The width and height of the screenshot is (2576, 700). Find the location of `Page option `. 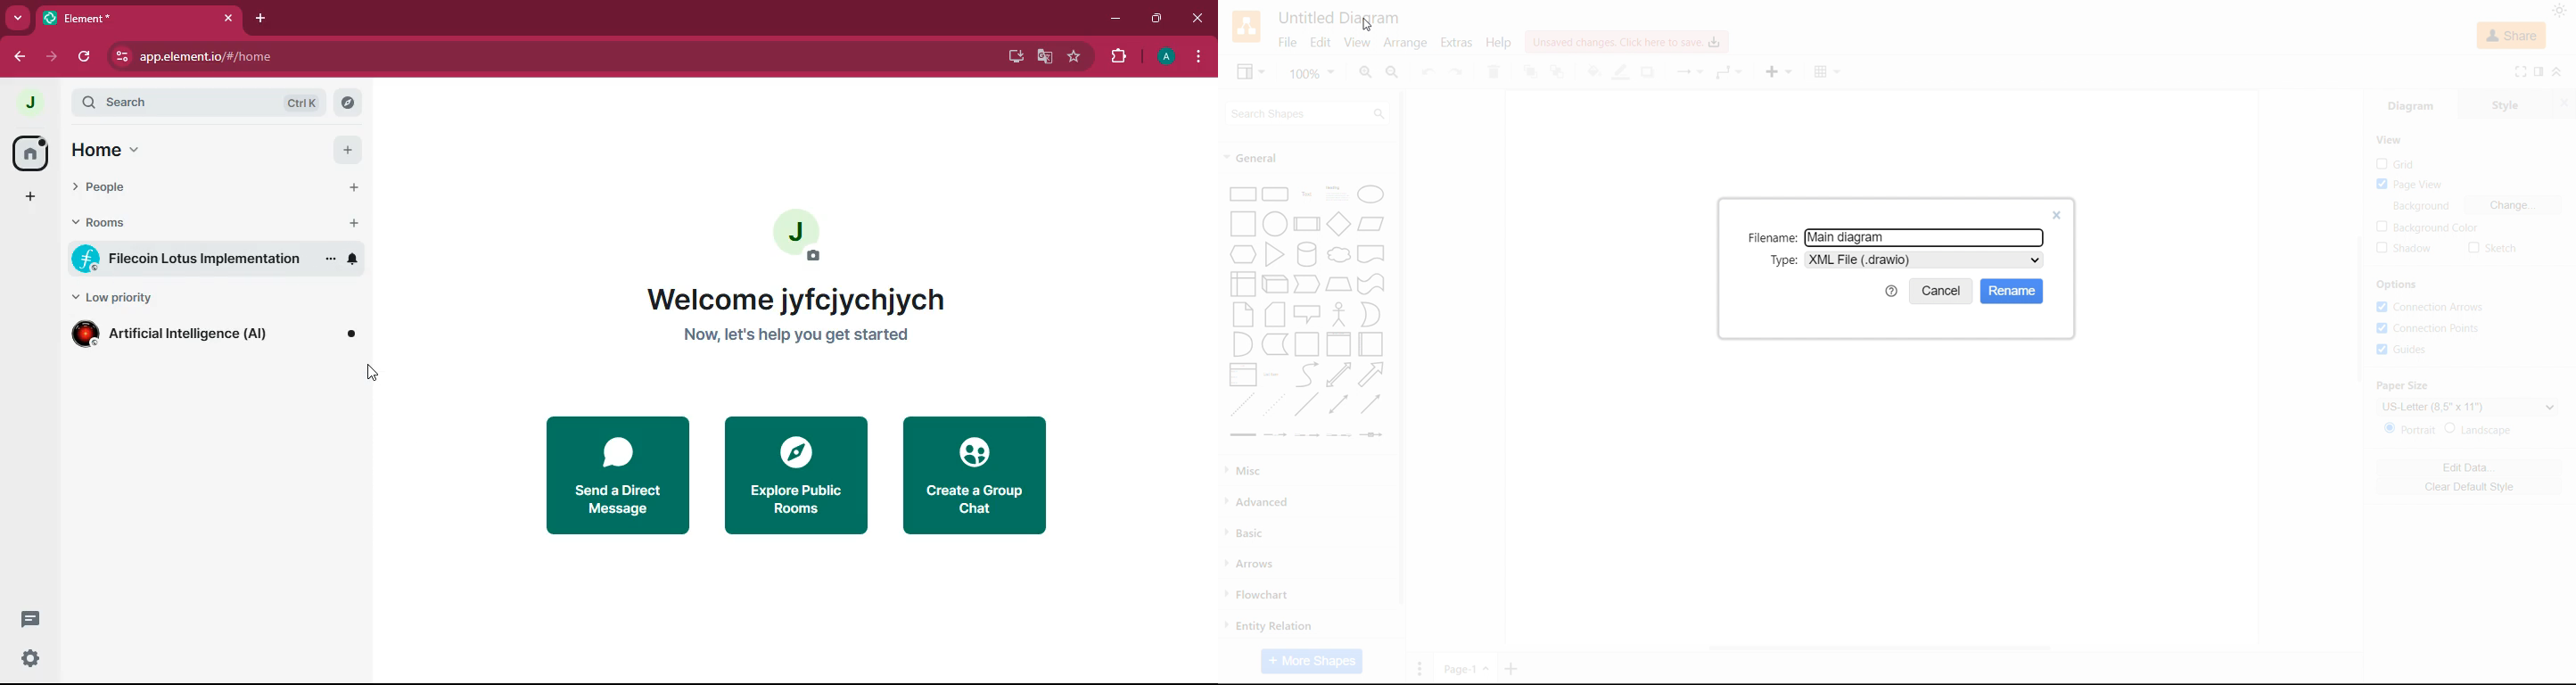

Page option  is located at coordinates (1420, 668).